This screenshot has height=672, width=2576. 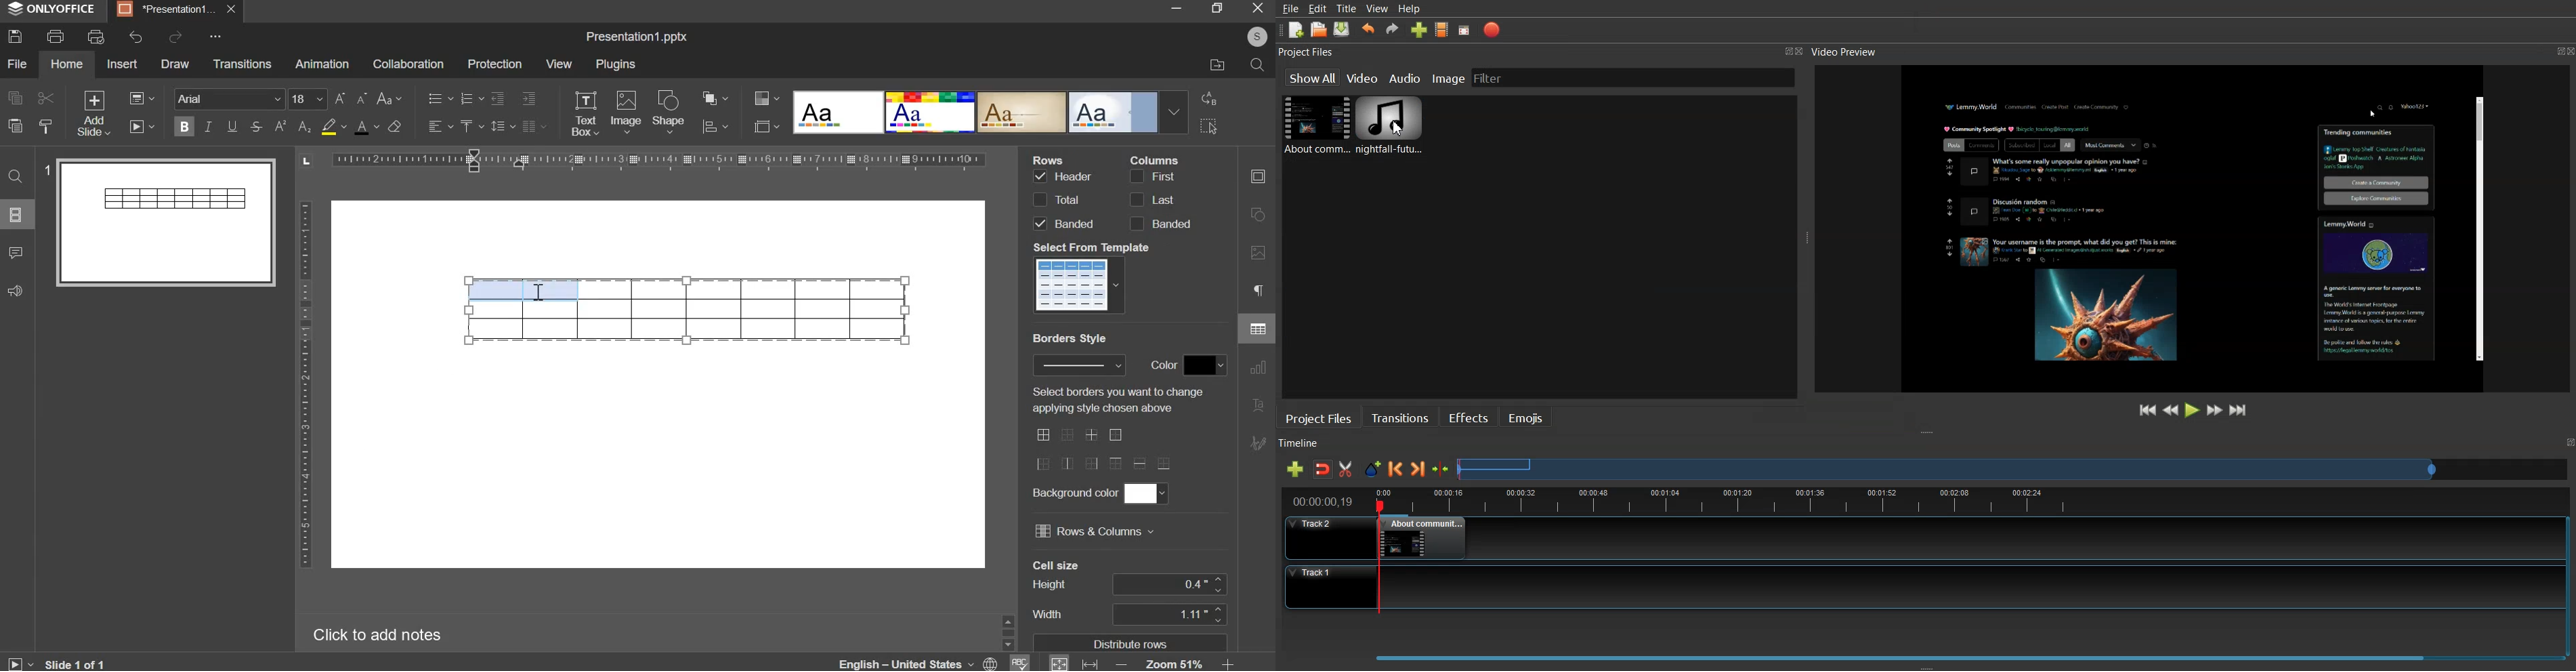 What do you see at coordinates (1389, 127) in the screenshot?
I see `Audio Clip added` at bounding box center [1389, 127].